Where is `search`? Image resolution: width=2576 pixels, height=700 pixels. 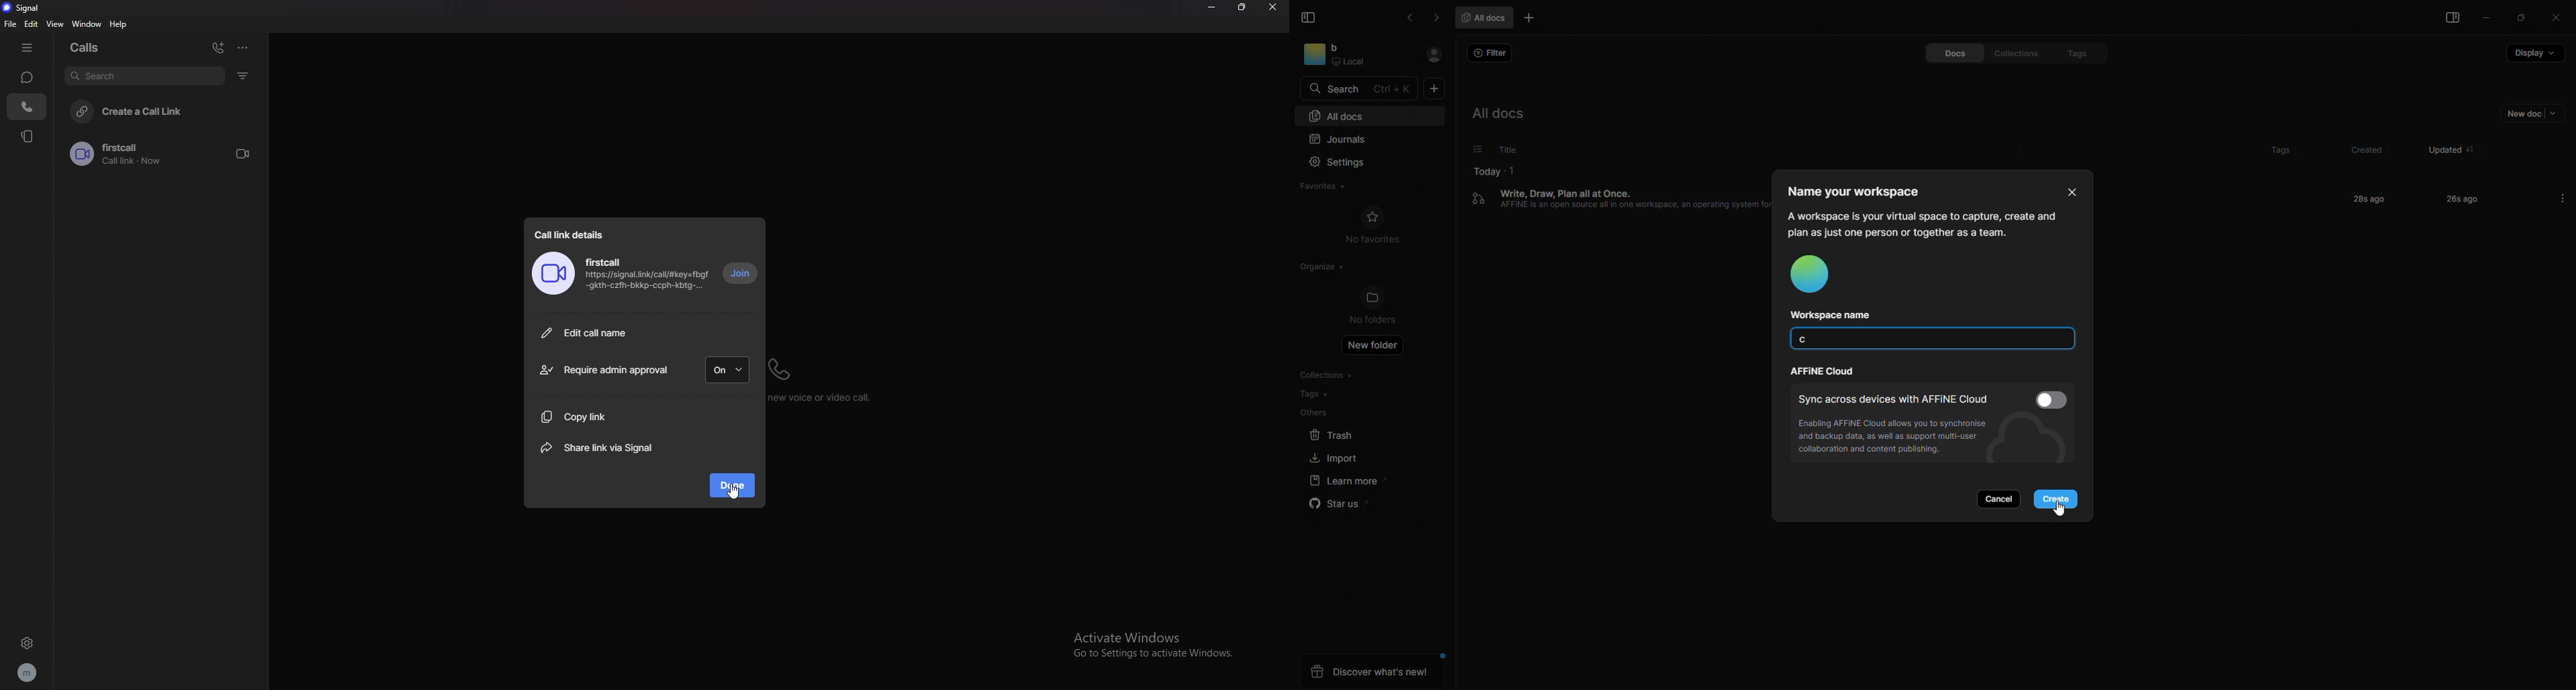
search is located at coordinates (144, 75).